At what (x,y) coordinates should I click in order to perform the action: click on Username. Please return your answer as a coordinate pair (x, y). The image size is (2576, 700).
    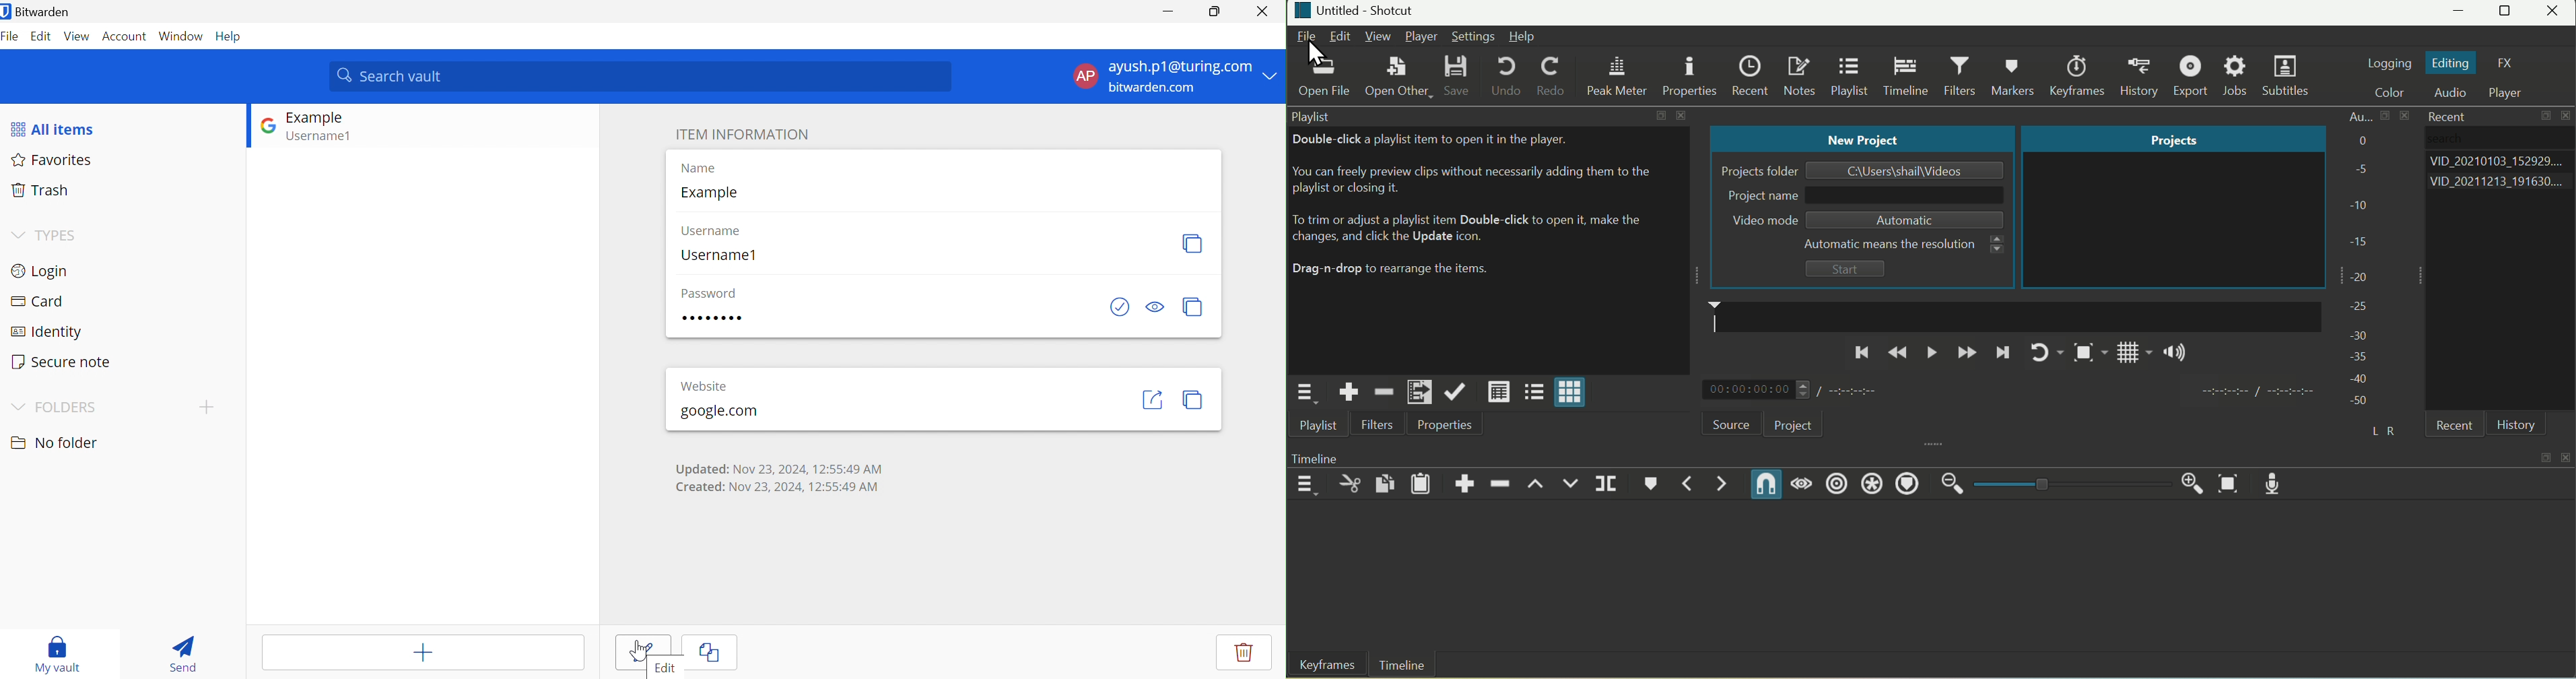
    Looking at the image, I should click on (712, 230).